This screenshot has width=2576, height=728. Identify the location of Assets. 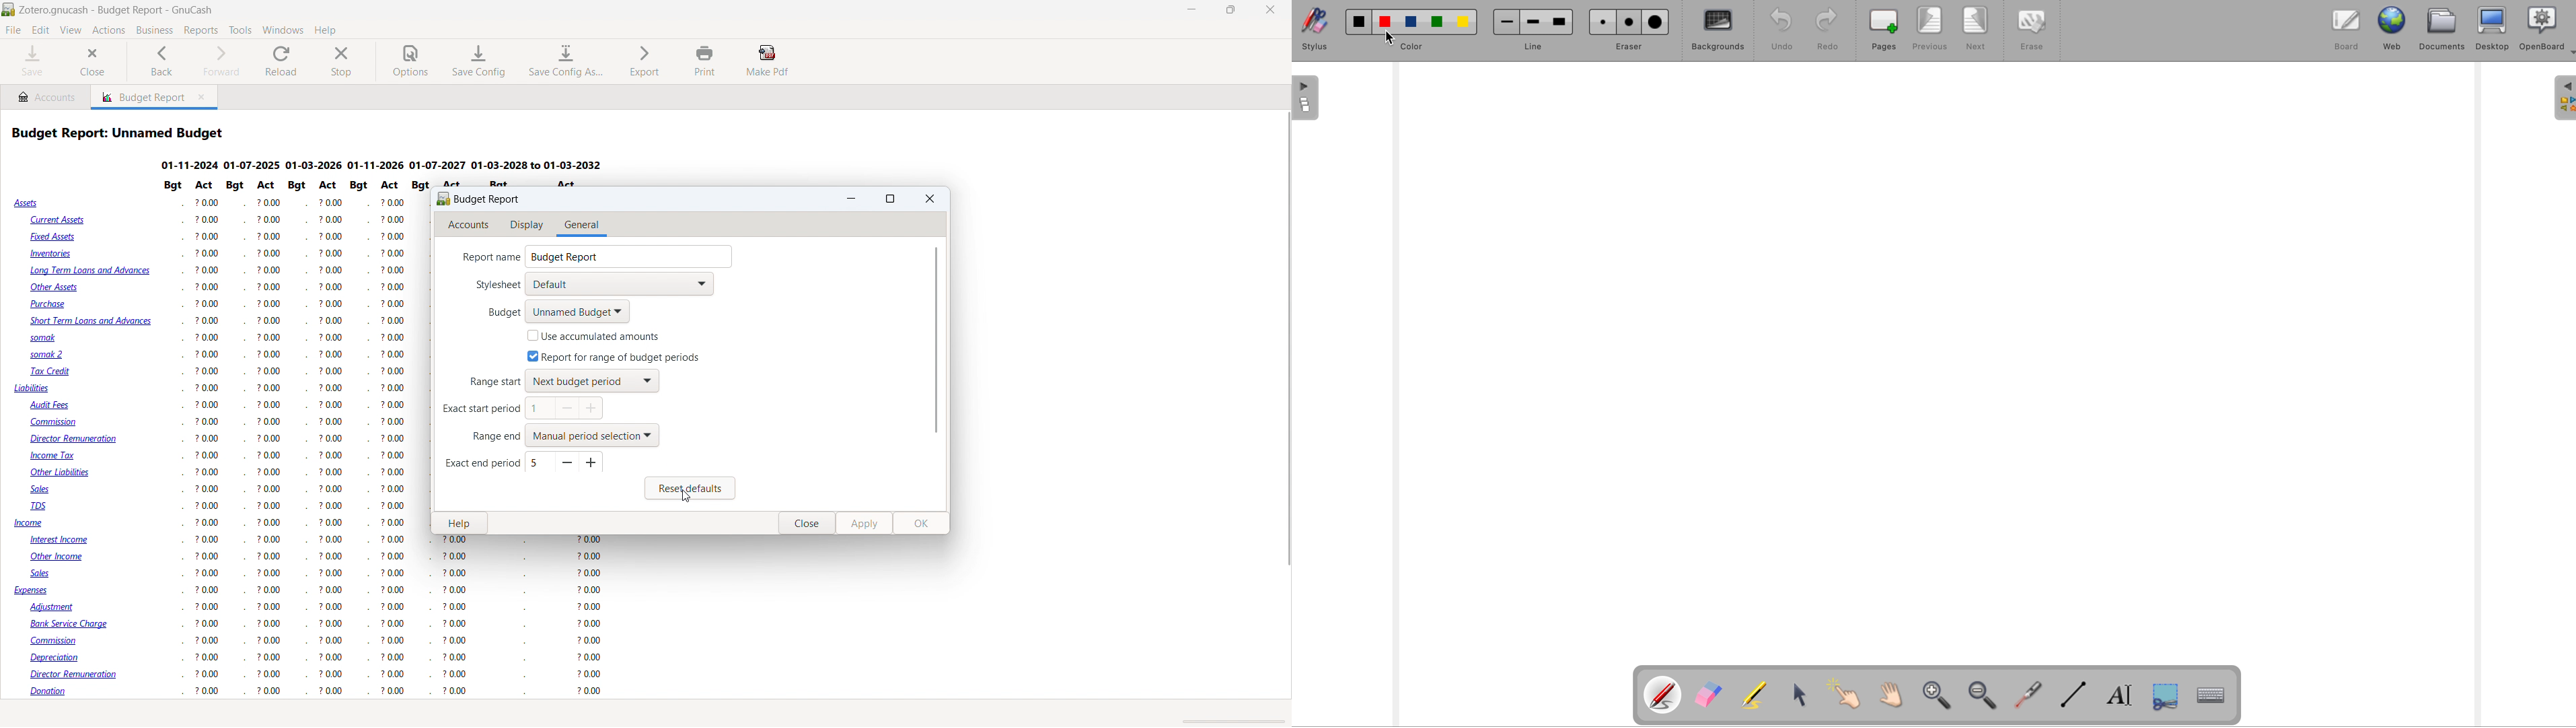
(28, 203).